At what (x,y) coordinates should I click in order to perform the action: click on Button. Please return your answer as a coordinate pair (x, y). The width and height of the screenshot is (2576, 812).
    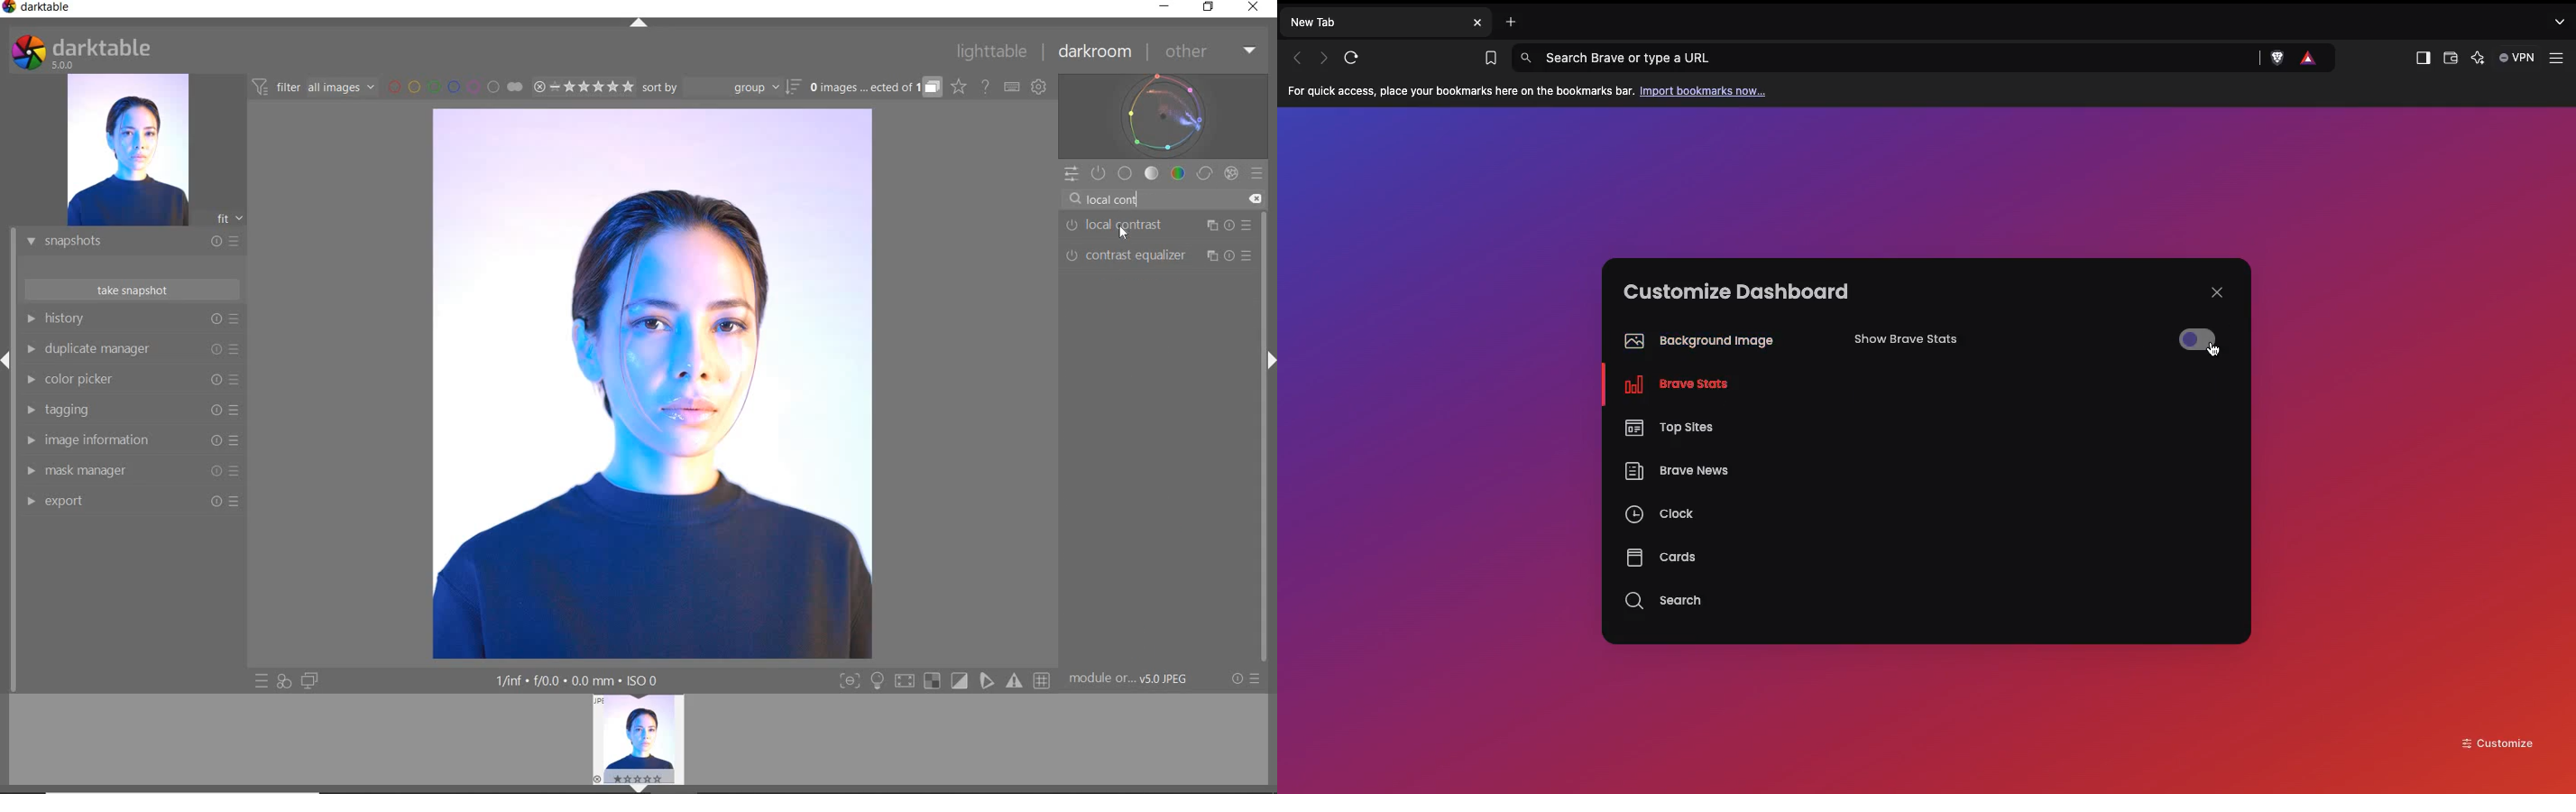
    Looking at the image, I should click on (1043, 681).